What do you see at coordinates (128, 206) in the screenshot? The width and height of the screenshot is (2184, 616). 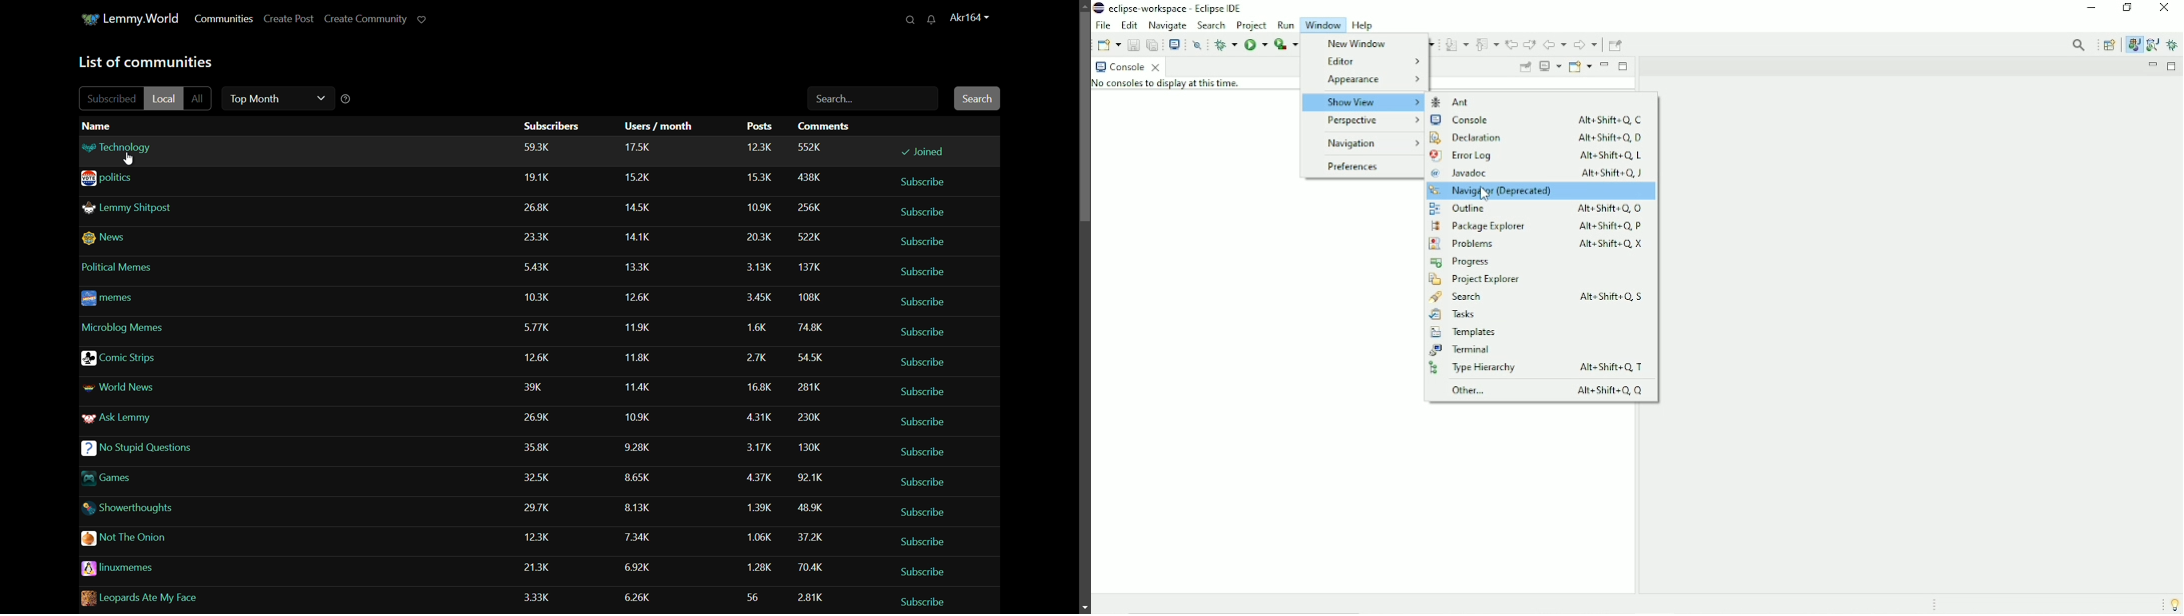 I see `communities name` at bounding box center [128, 206].